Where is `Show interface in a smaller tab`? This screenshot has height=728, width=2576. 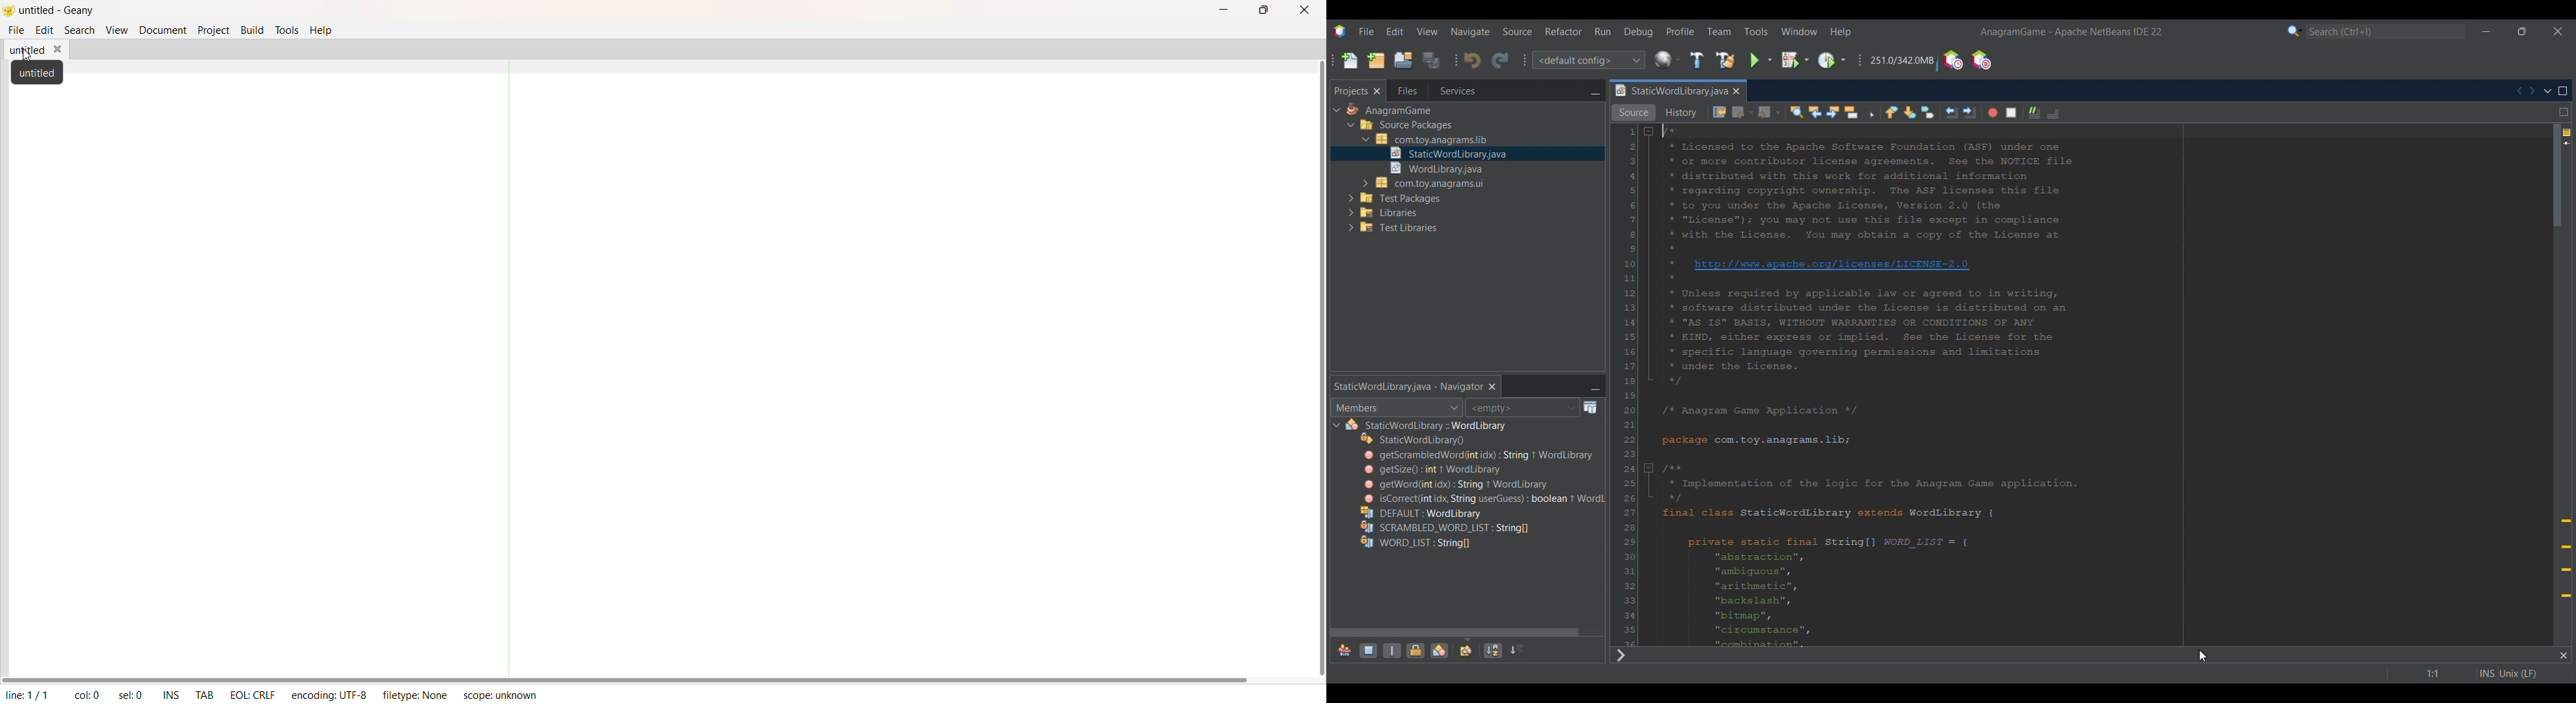 Show interface in a smaller tab is located at coordinates (2523, 31).